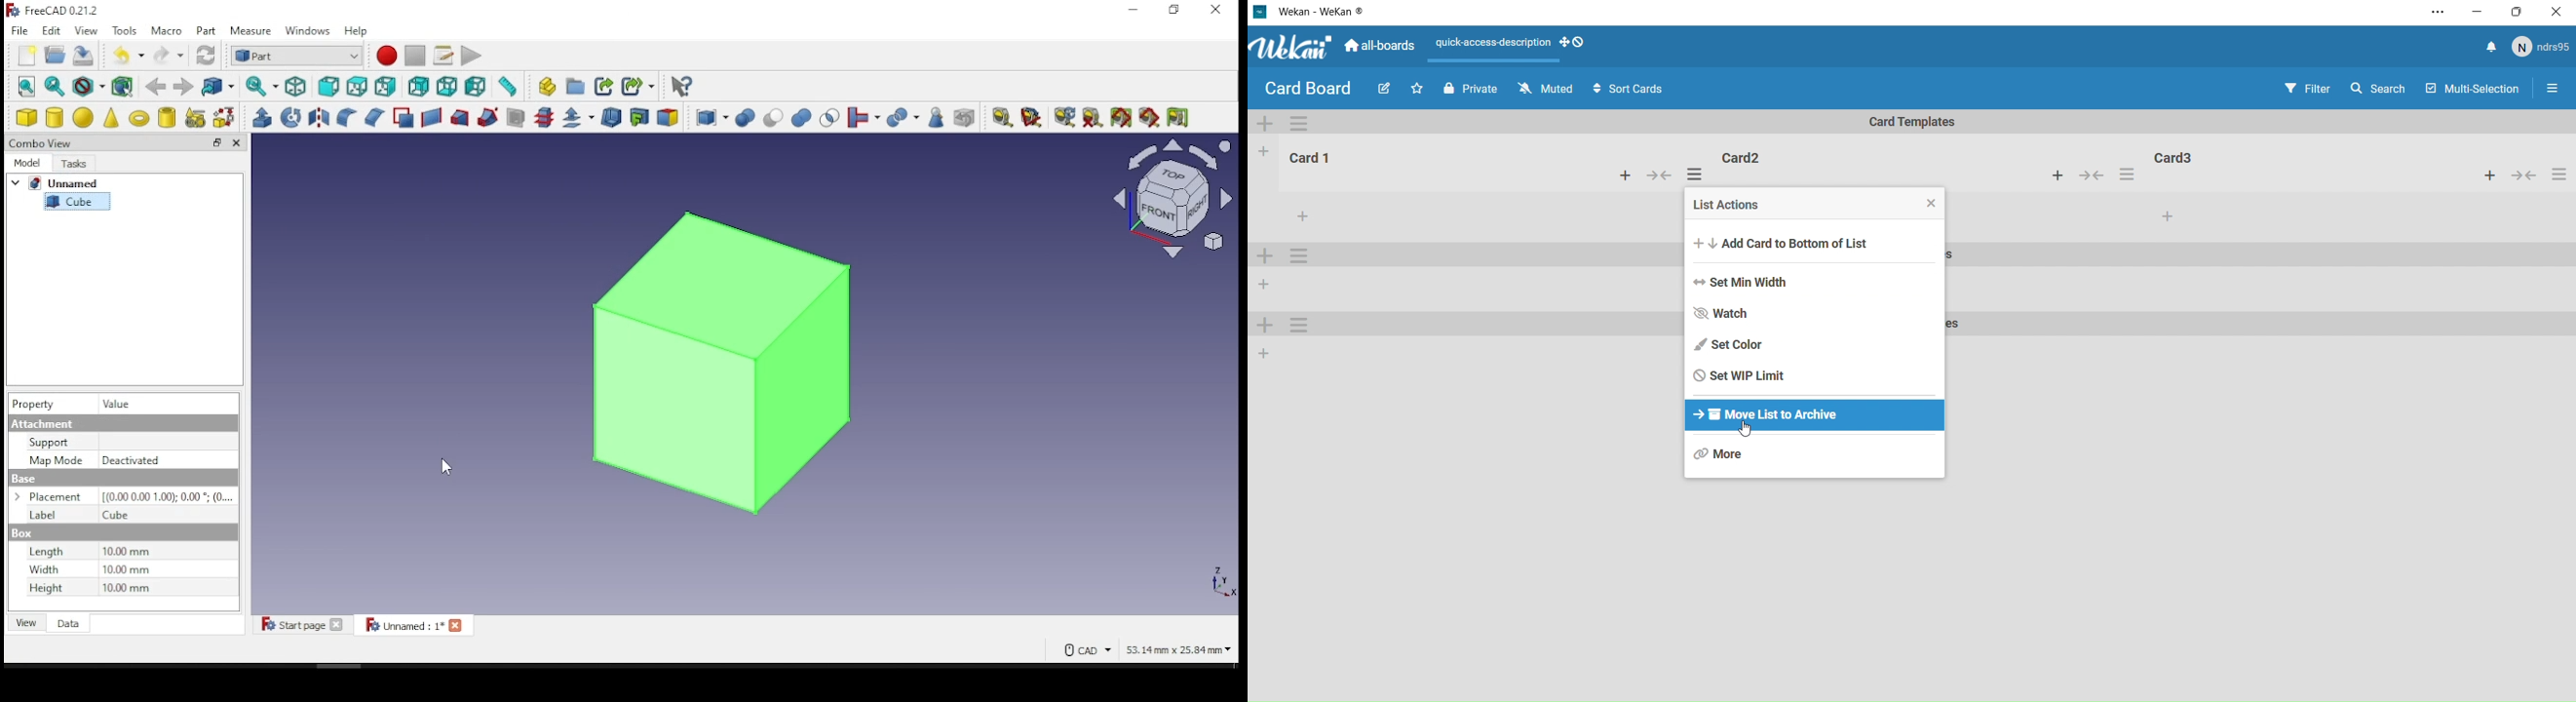  Describe the element at coordinates (168, 117) in the screenshot. I see `create tube` at that location.